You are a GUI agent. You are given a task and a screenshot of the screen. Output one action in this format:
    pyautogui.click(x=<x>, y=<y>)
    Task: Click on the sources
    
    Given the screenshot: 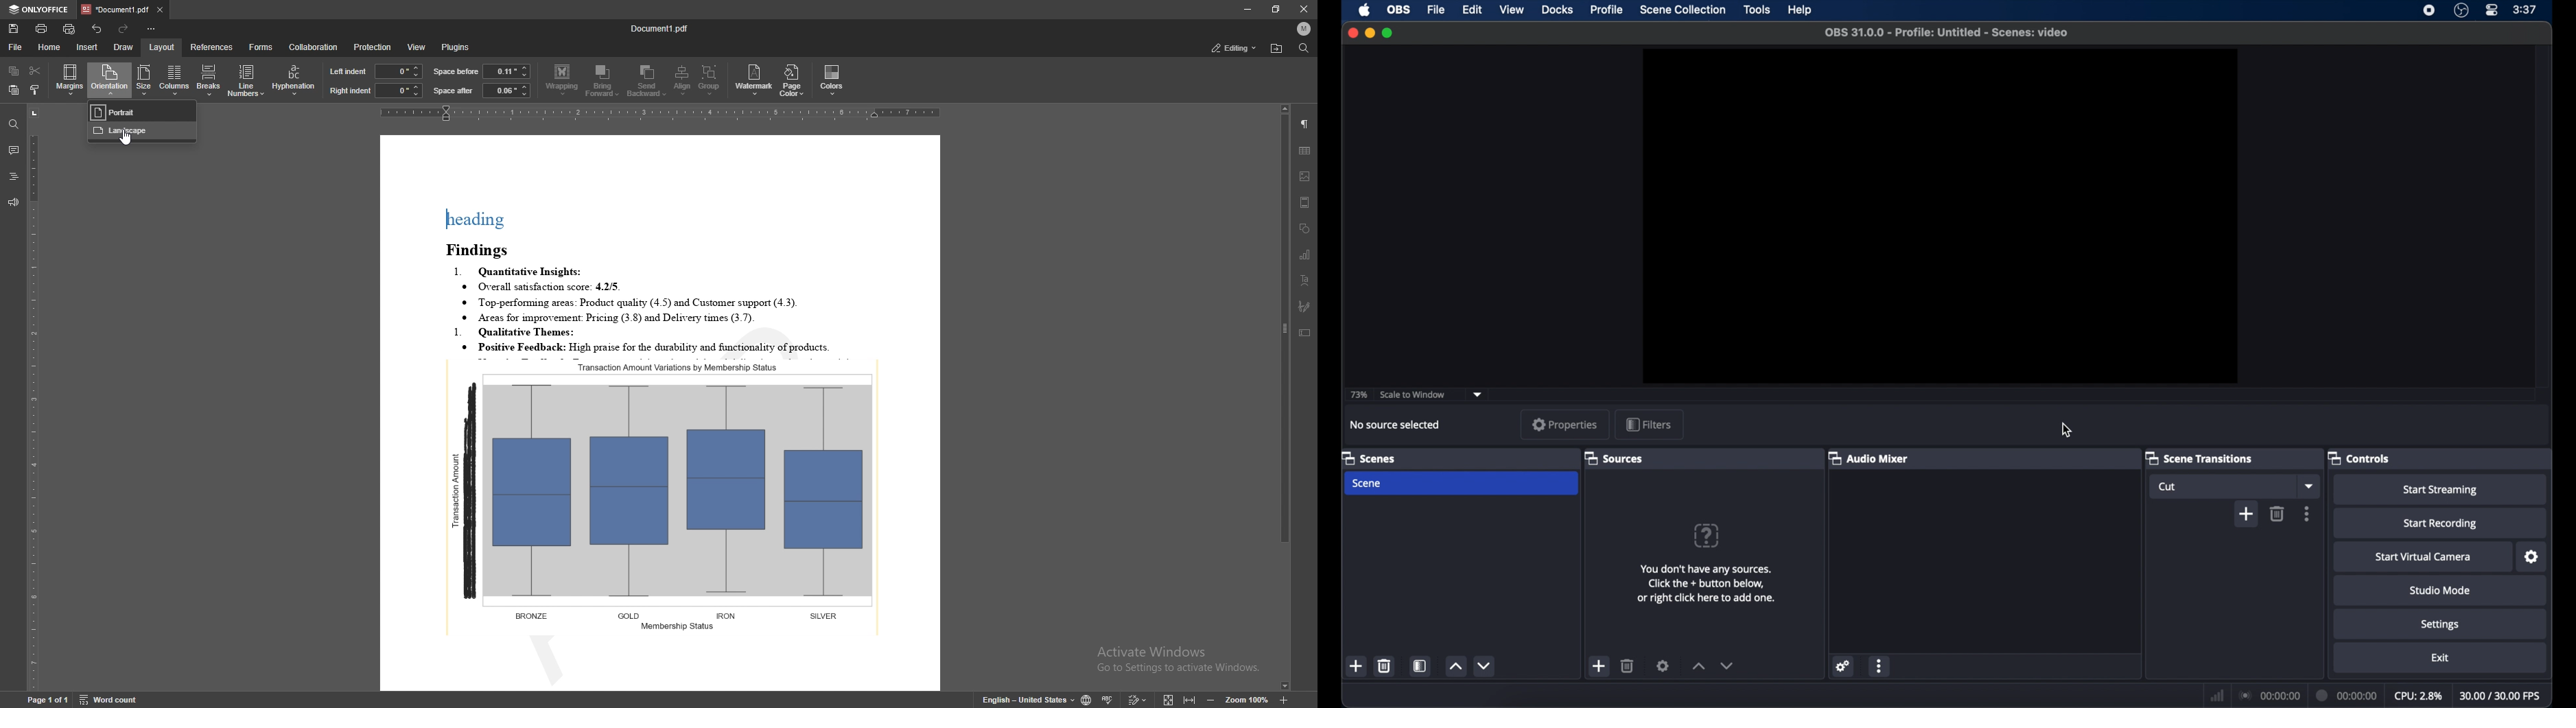 What is the action you would take?
    pyautogui.click(x=1613, y=458)
    